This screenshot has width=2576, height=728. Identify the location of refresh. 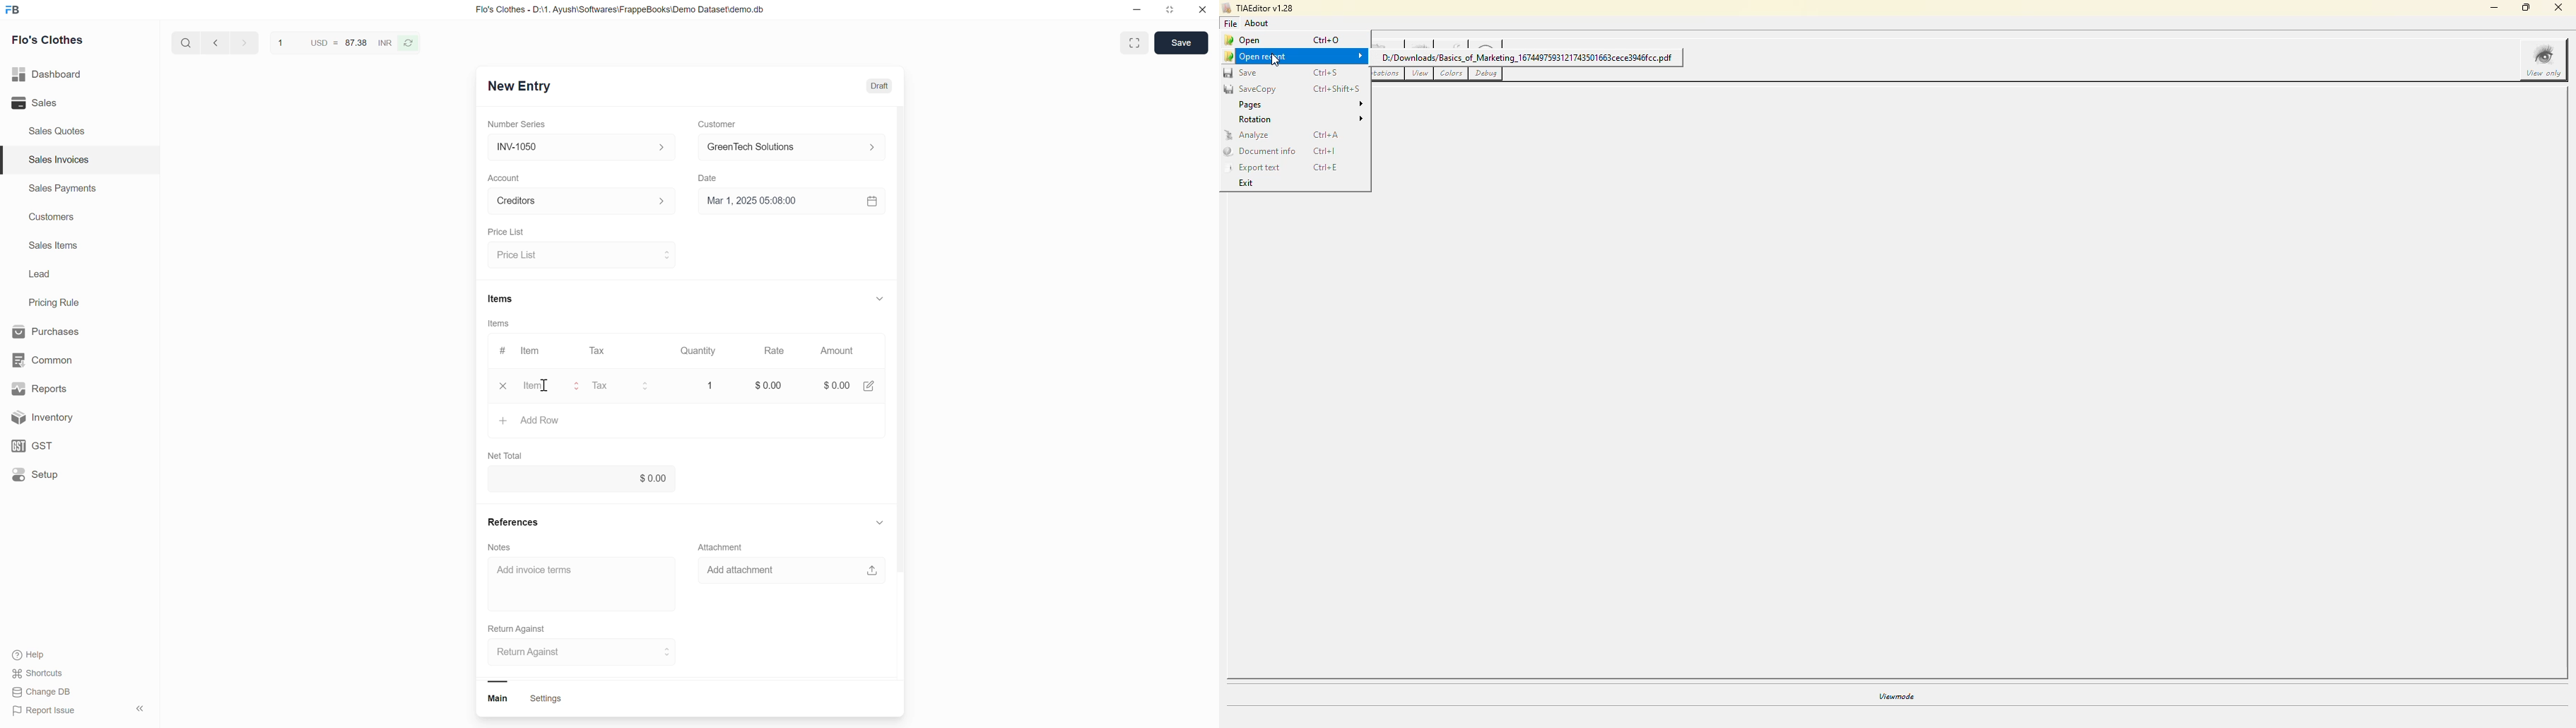
(411, 46).